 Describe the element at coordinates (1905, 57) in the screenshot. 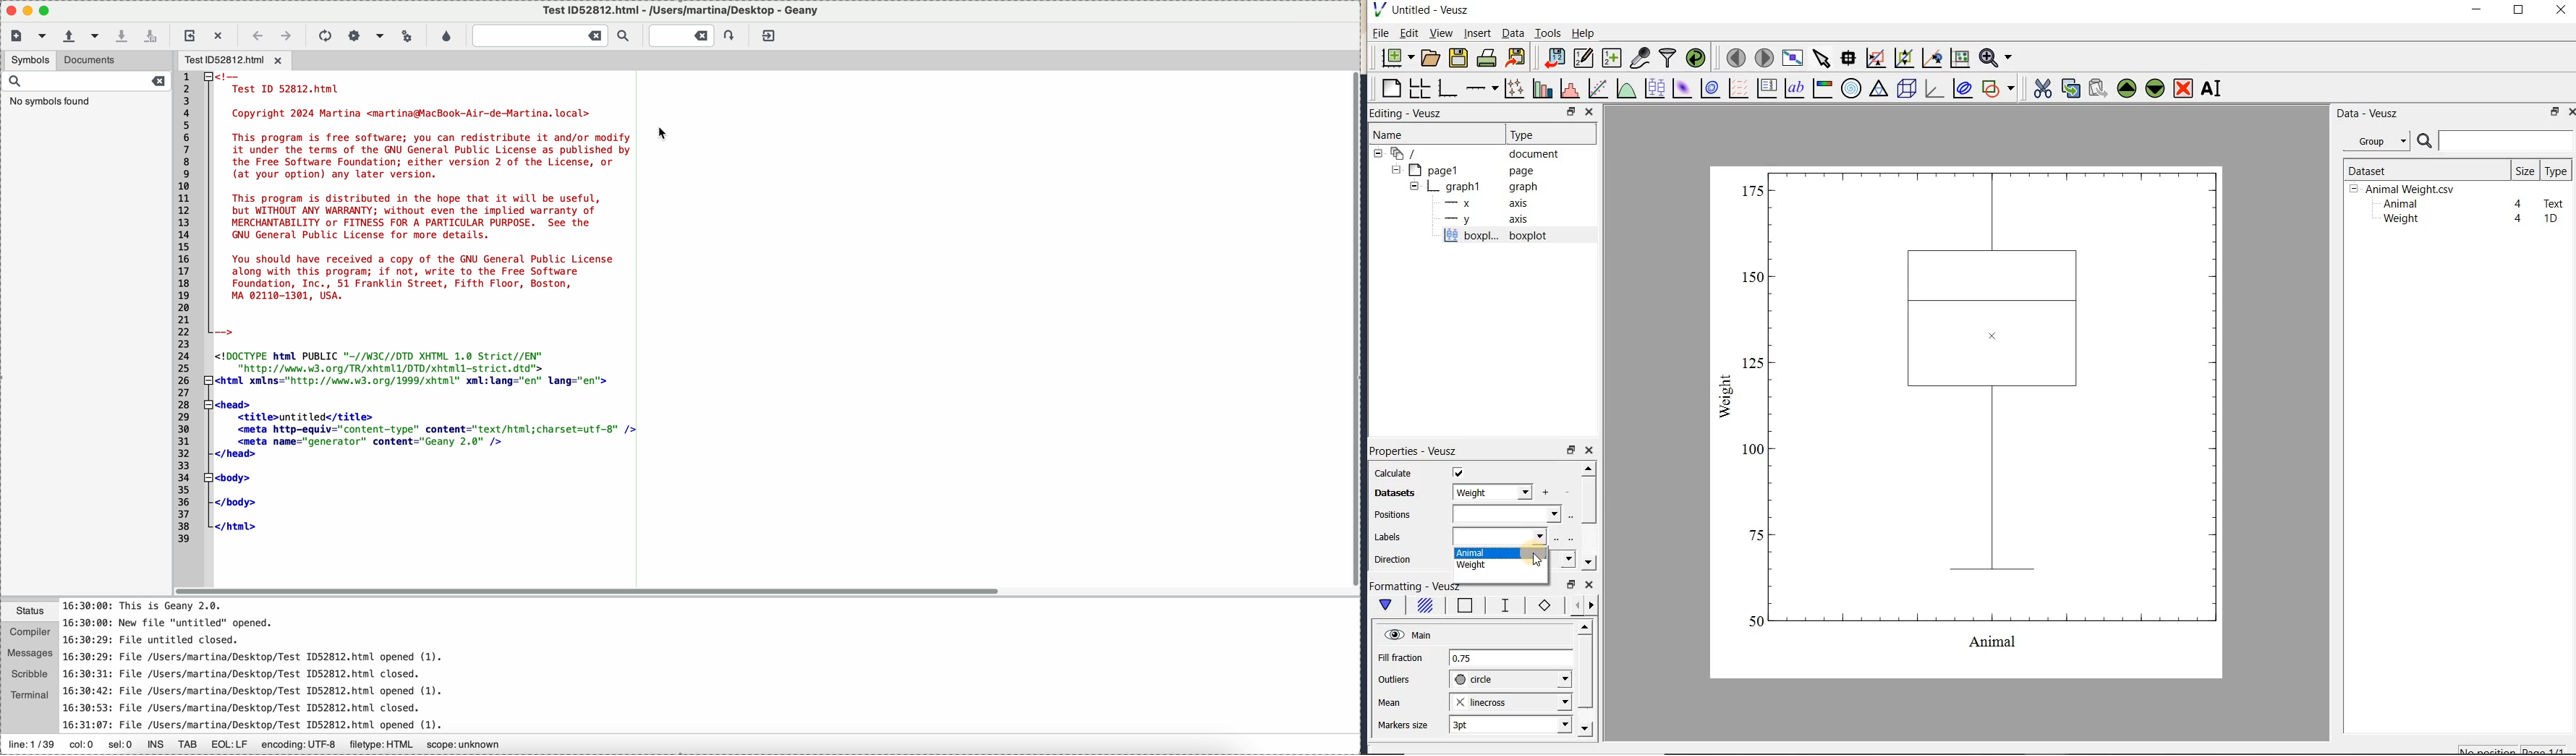

I see `click to zoom out of graph axes` at that location.